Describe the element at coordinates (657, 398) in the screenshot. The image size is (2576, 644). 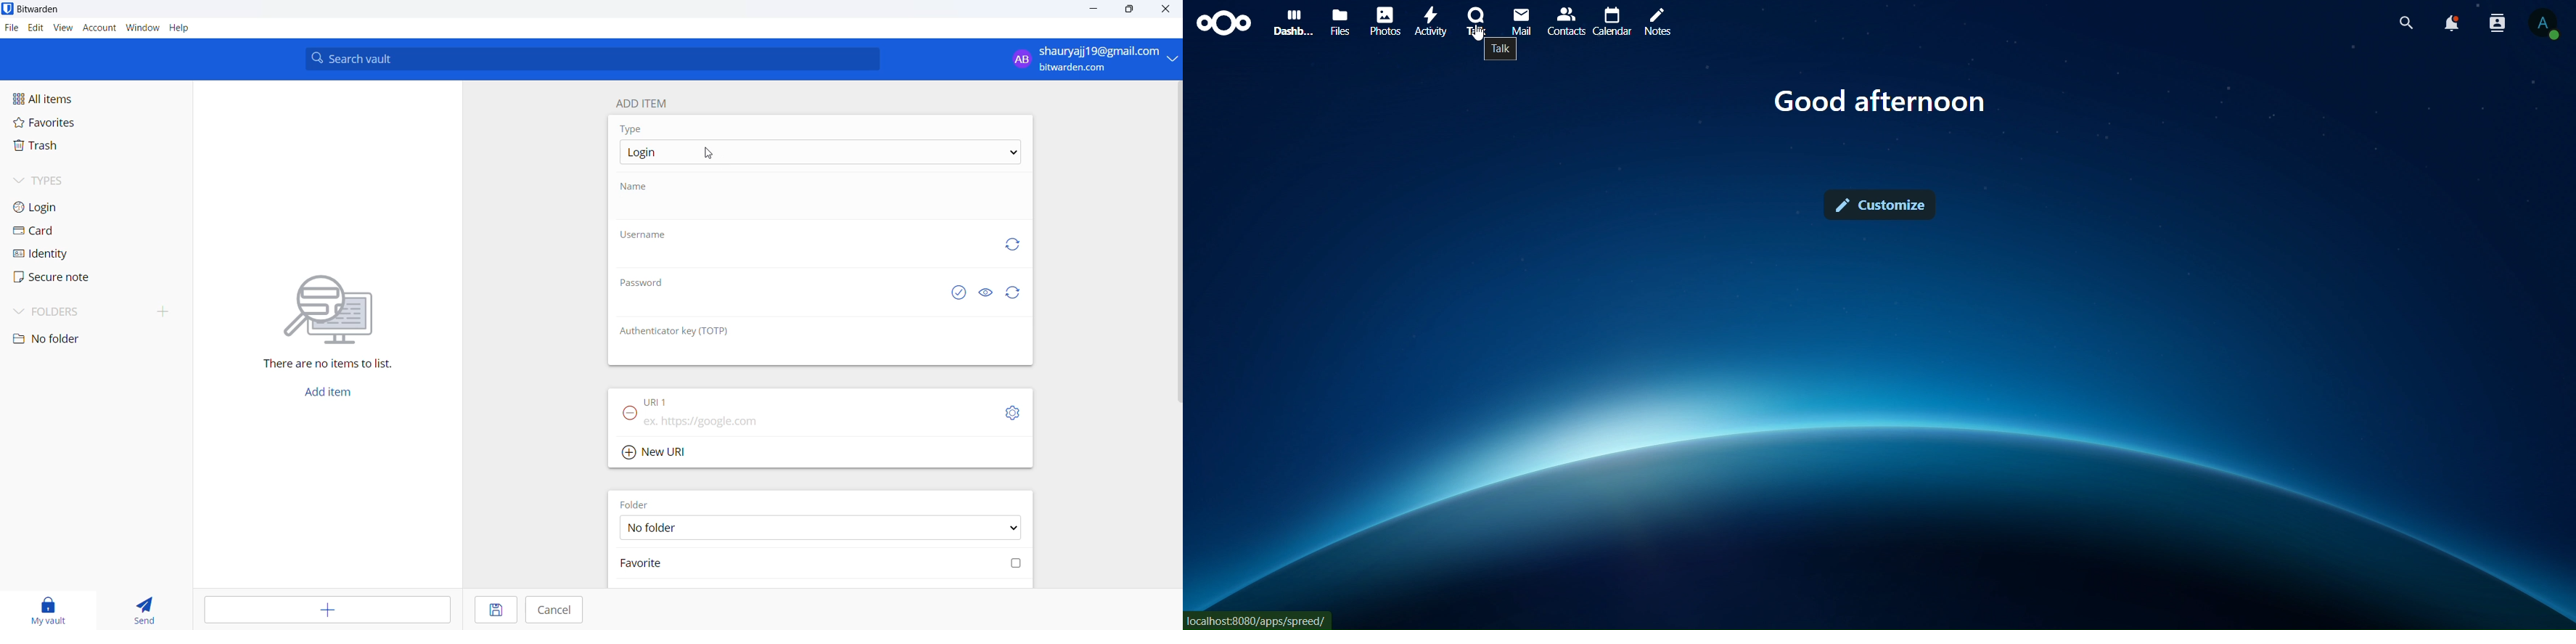
I see `URL heading` at that location.